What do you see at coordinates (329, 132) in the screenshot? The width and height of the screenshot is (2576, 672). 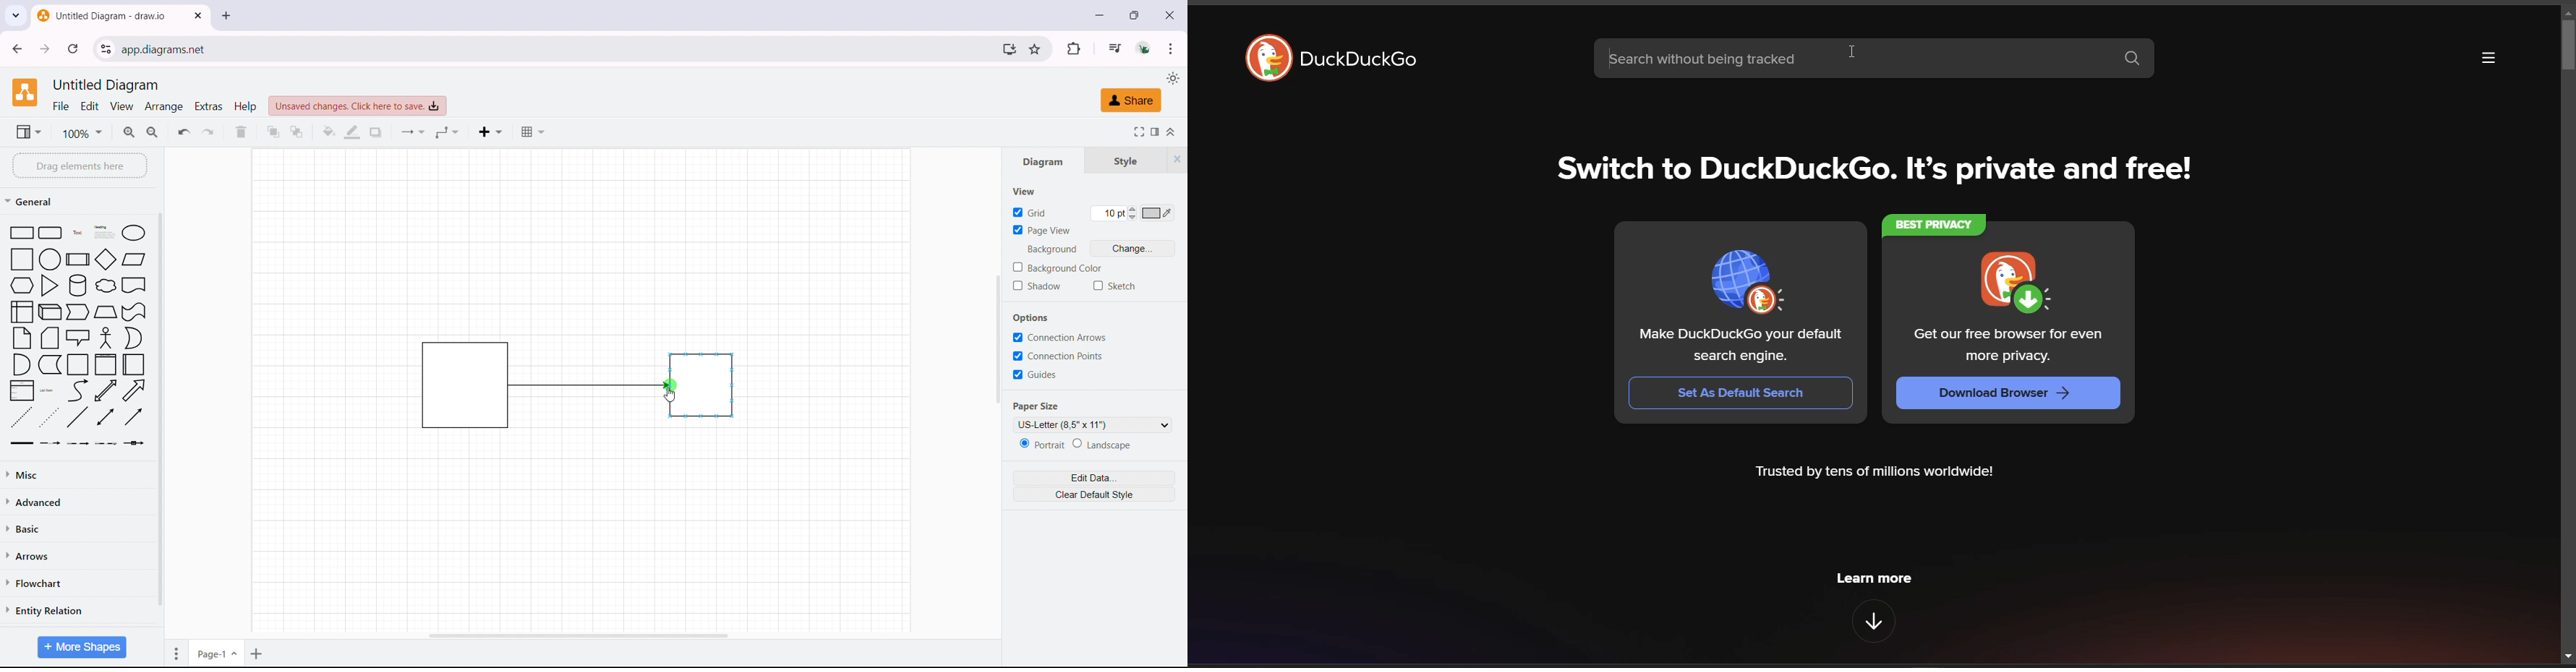 I see `fill color` at bounding box center [329, 132].